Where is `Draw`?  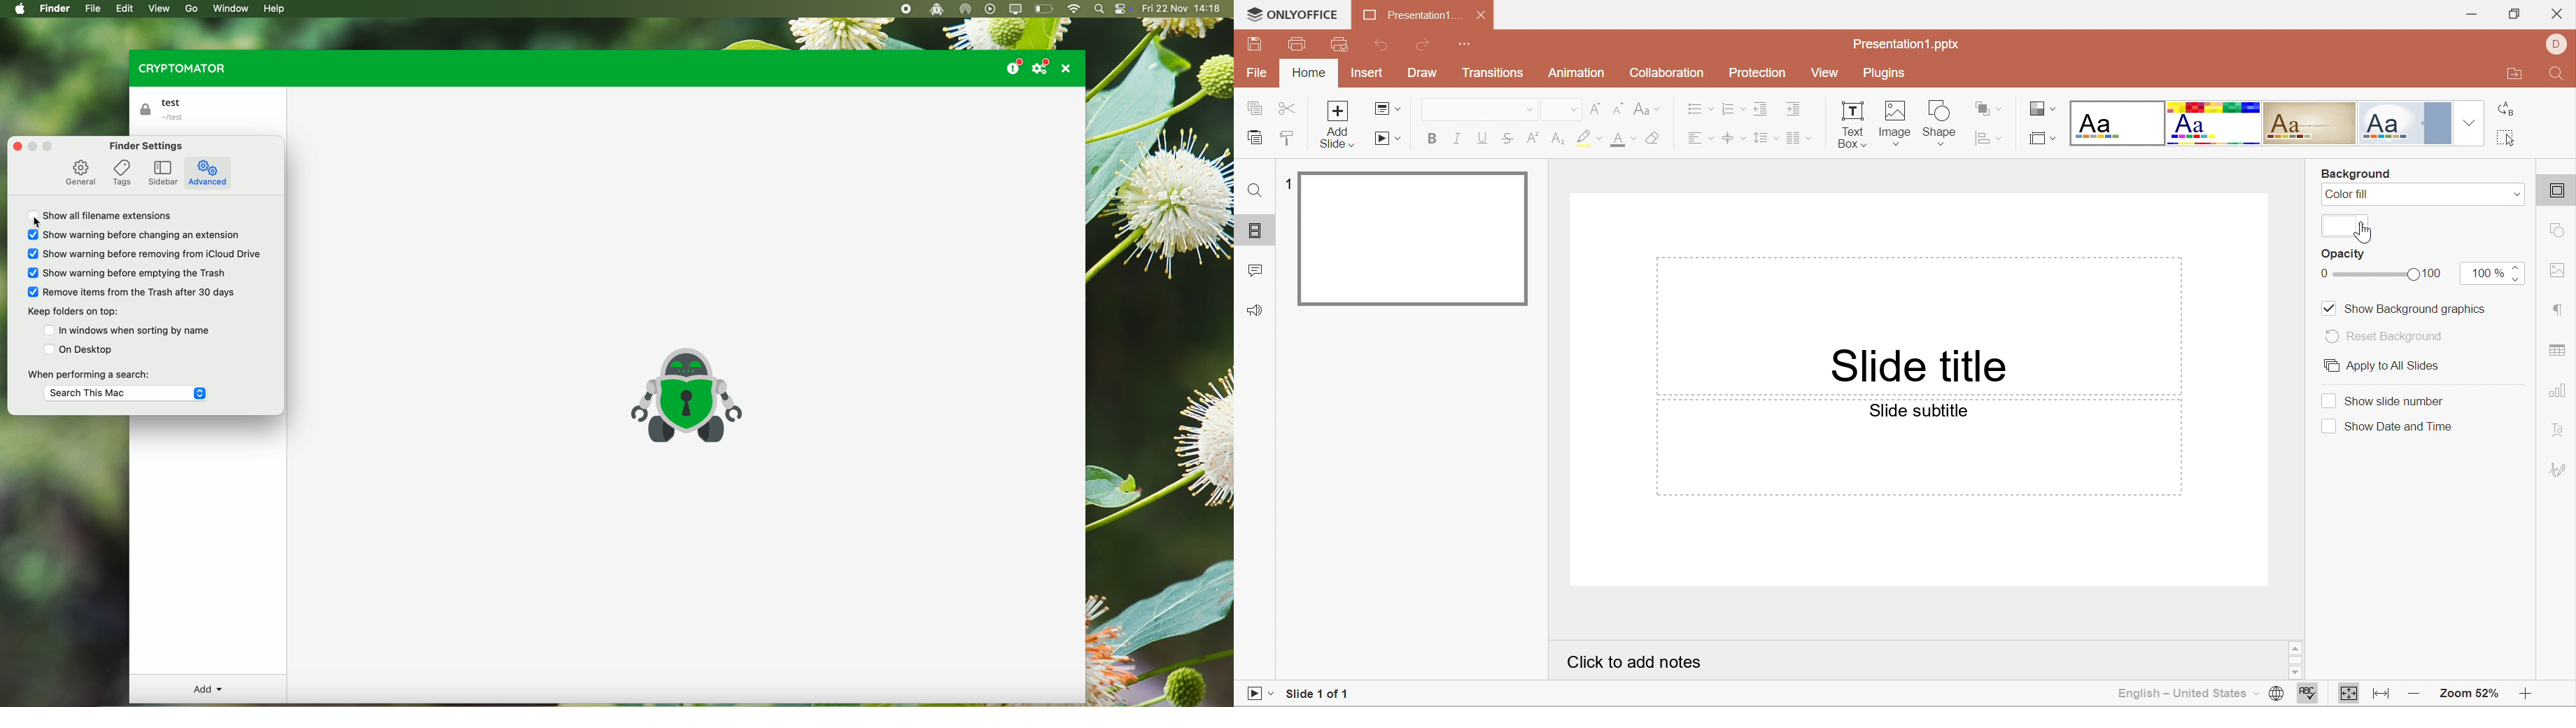 Draw is located at coordinates (1425, 74).